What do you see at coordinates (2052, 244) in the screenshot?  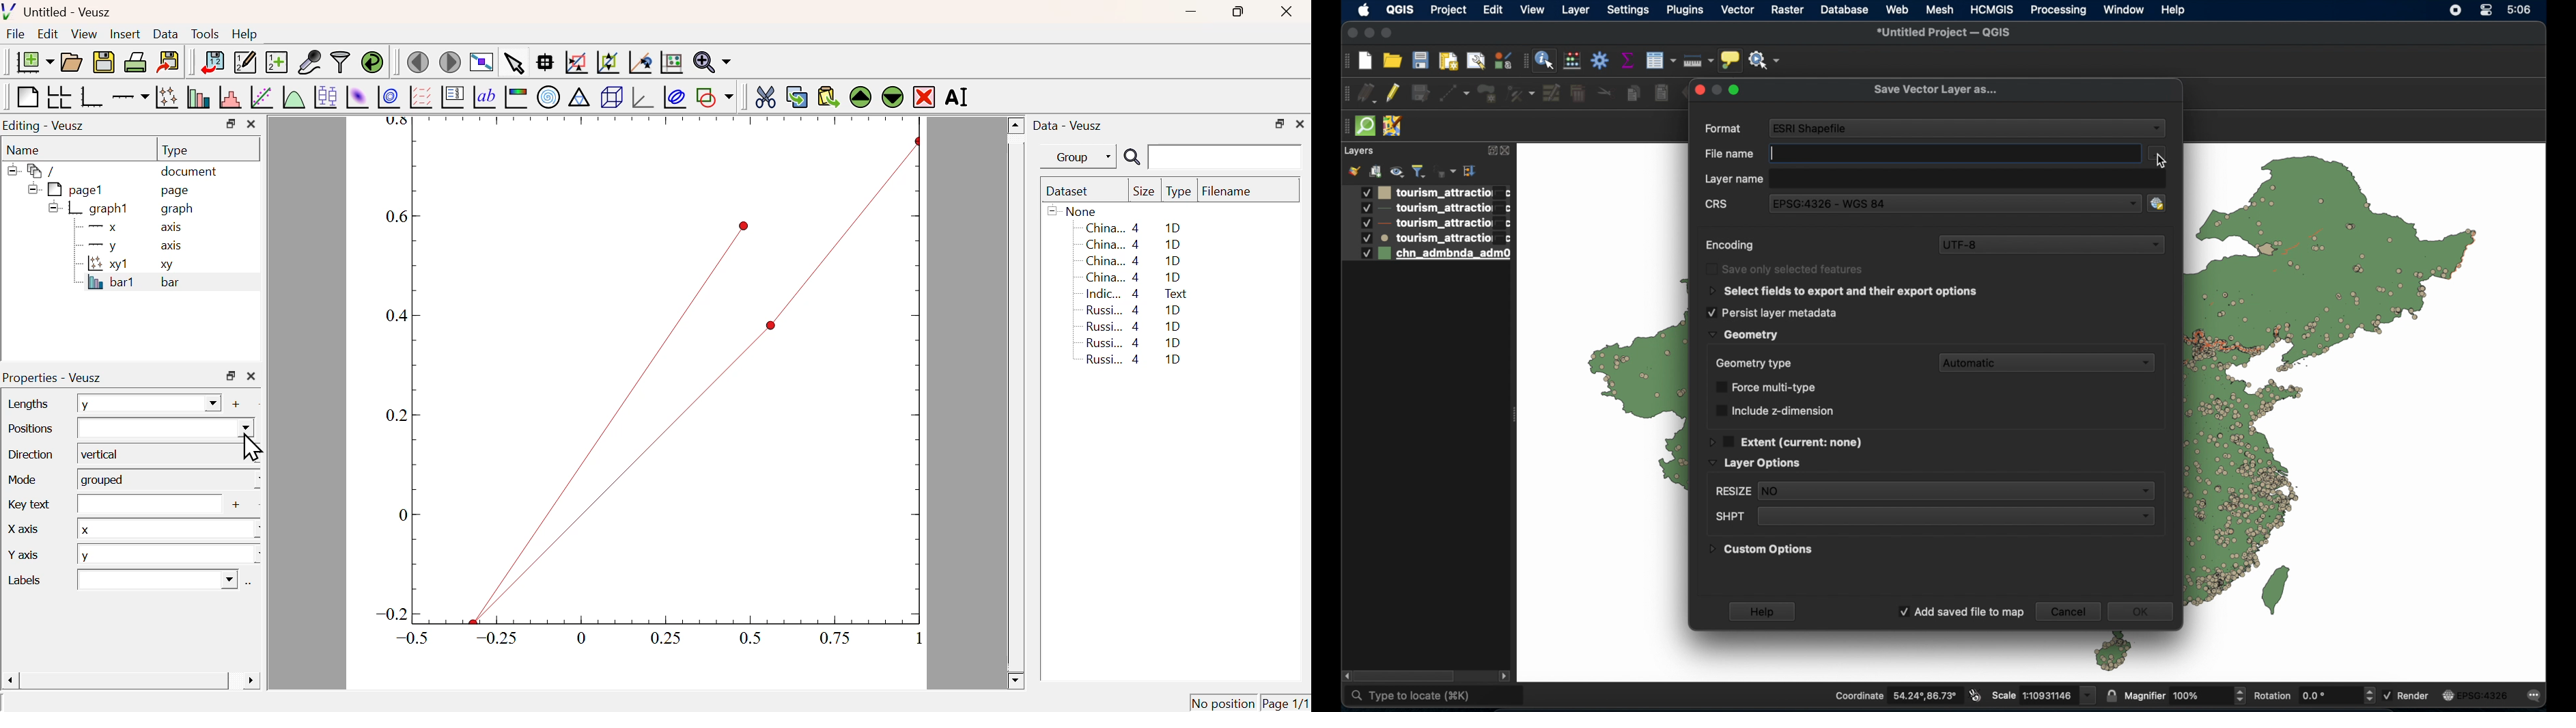 I see `UTF-8` at bounding box center [2052, 244].